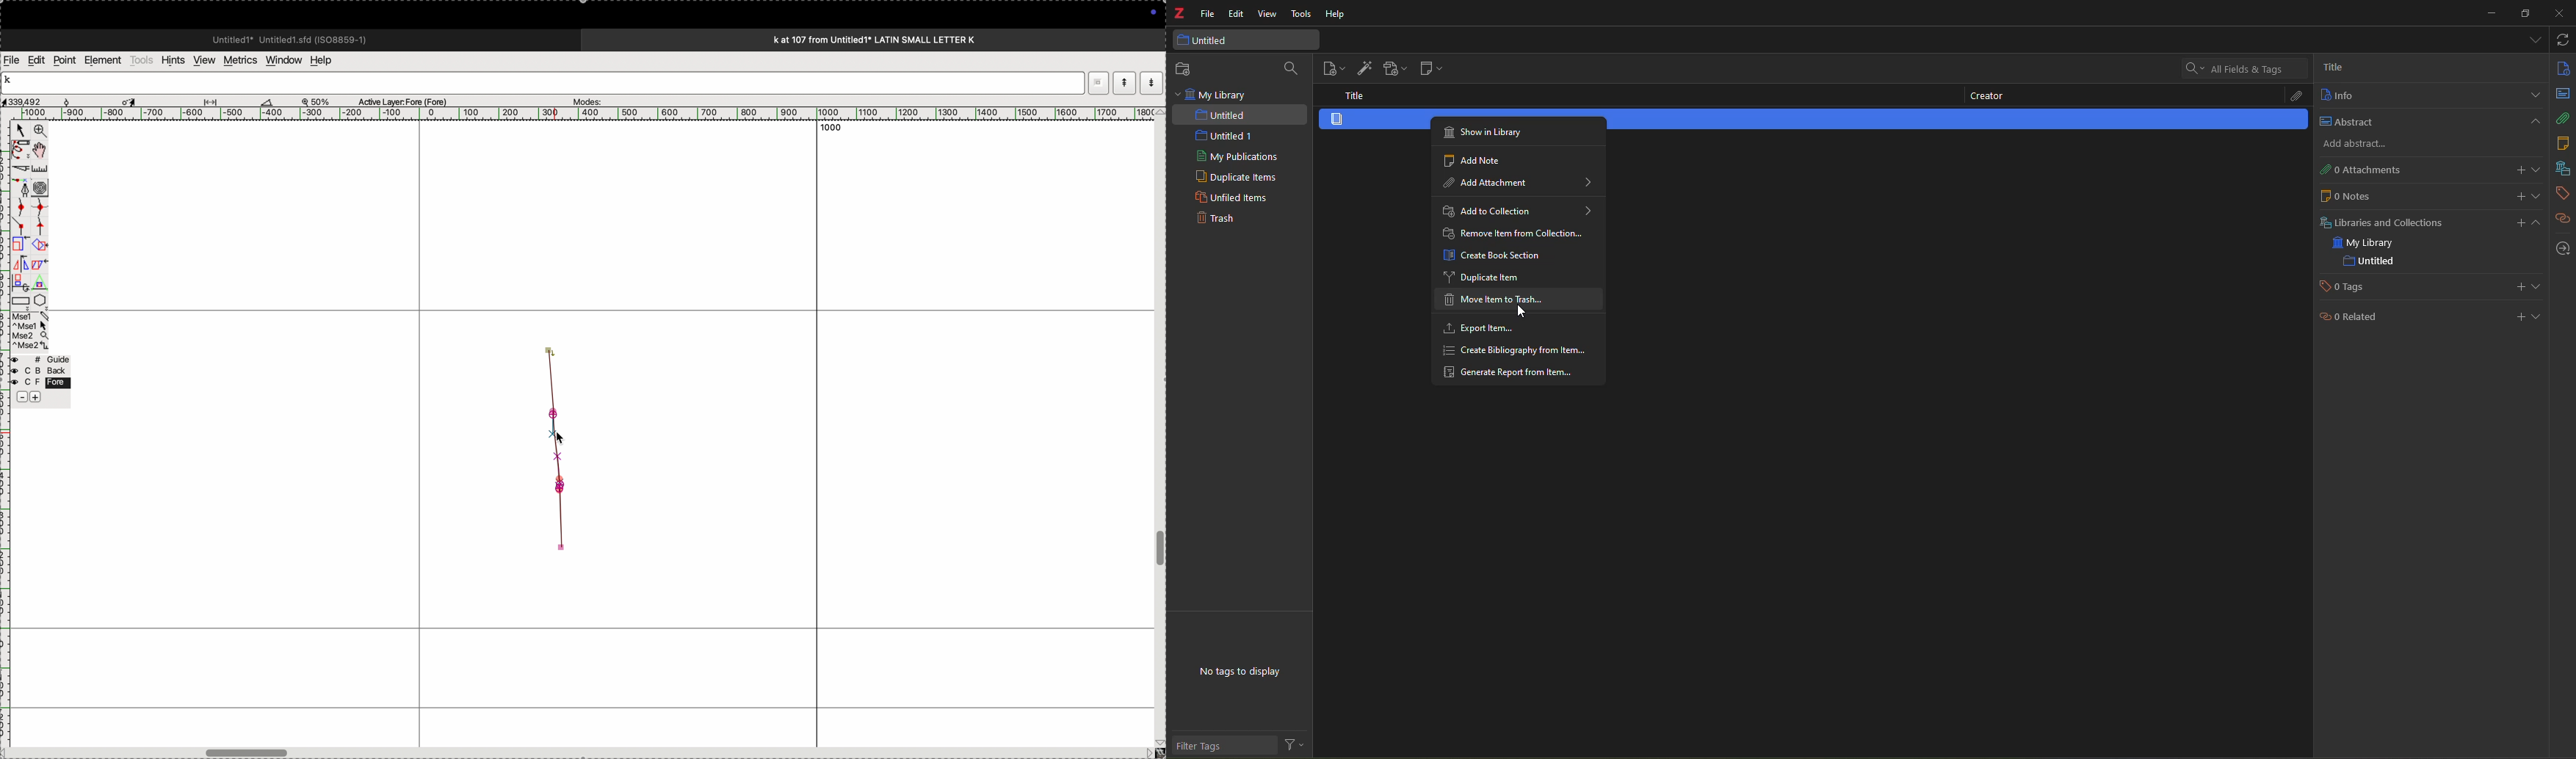 This screenshot has width=2576, height=784. What do you see at coordinates (328, 60) in the screenshot?
I see `help` at bounding box center [328, 60].